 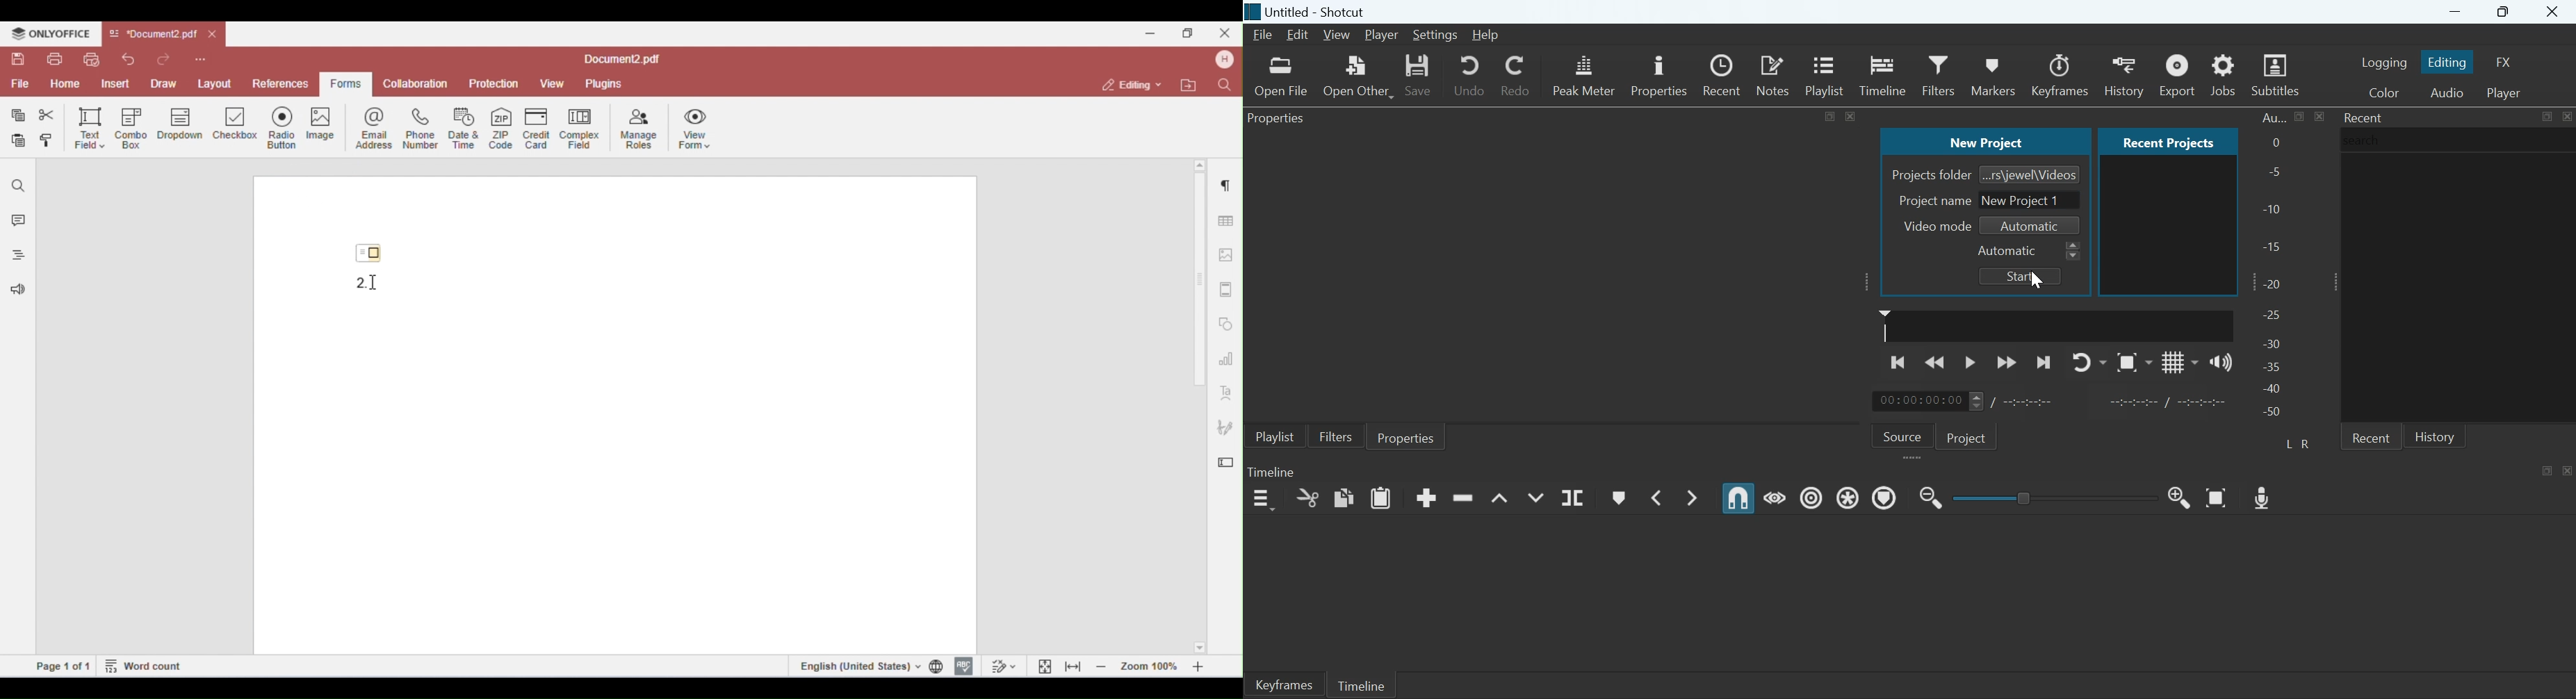 I want to click on Filters, so click(x=1335, y=436).